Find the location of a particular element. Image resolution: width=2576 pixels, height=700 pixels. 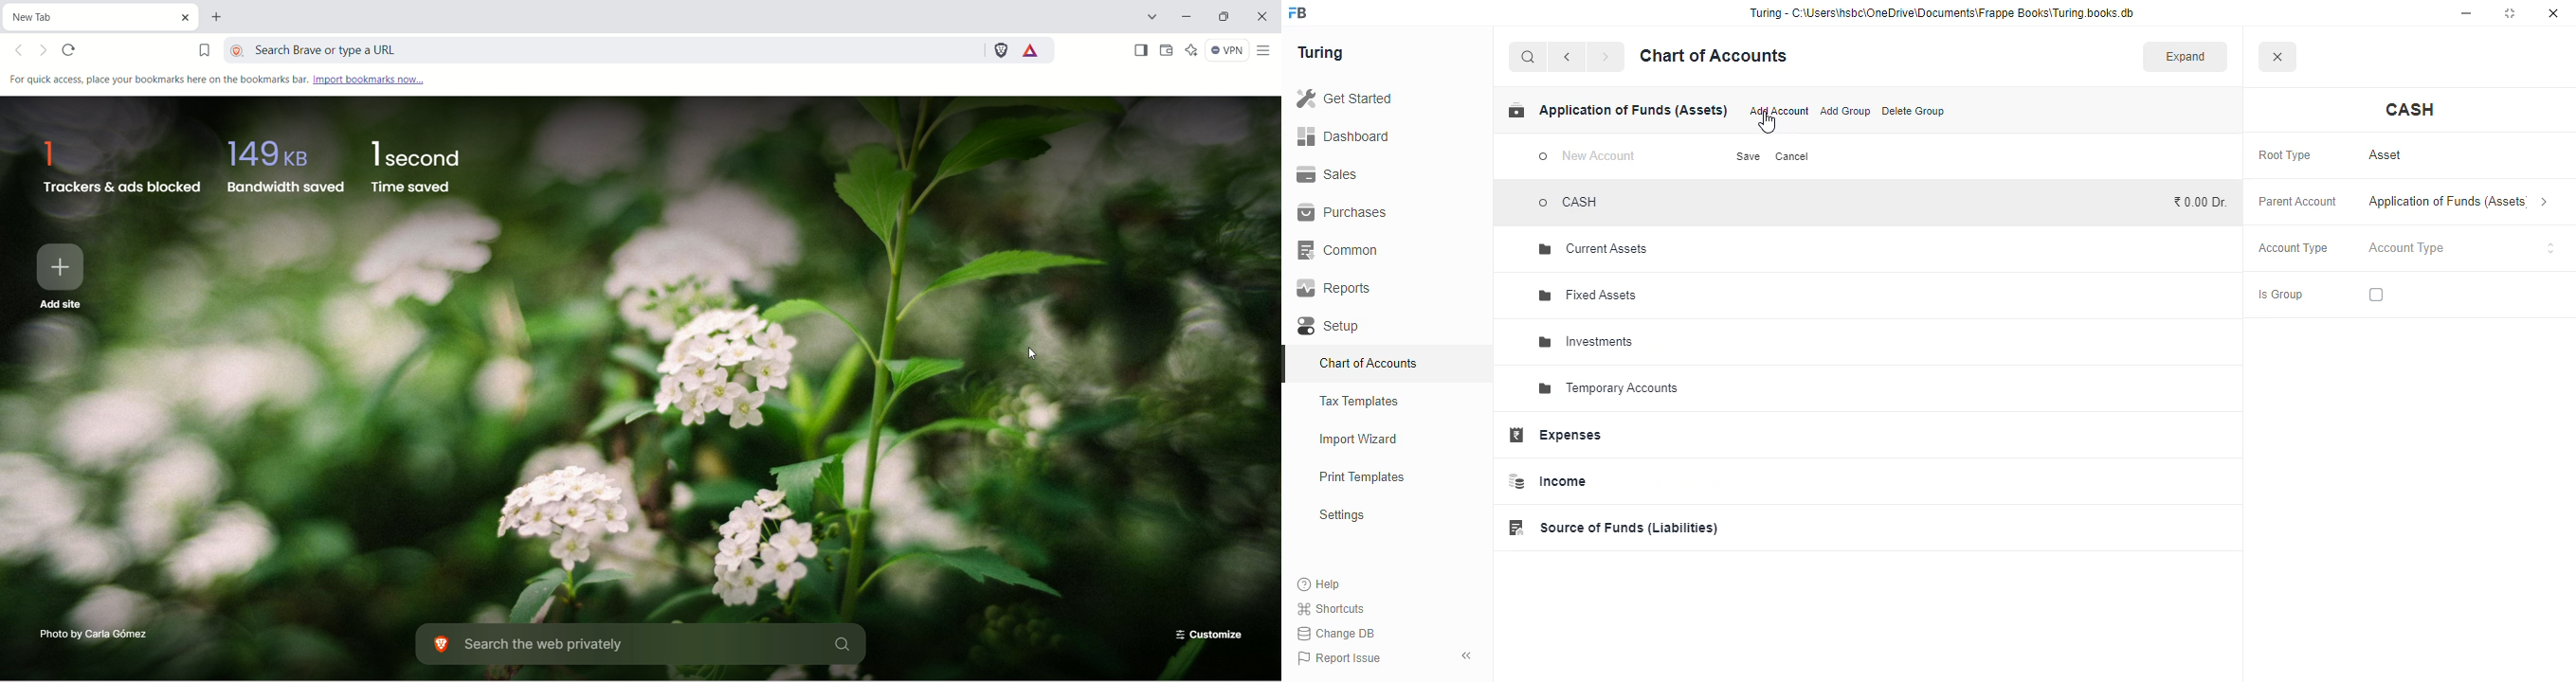

source of funds (liabilities) is located at coordinates (1614, 528).